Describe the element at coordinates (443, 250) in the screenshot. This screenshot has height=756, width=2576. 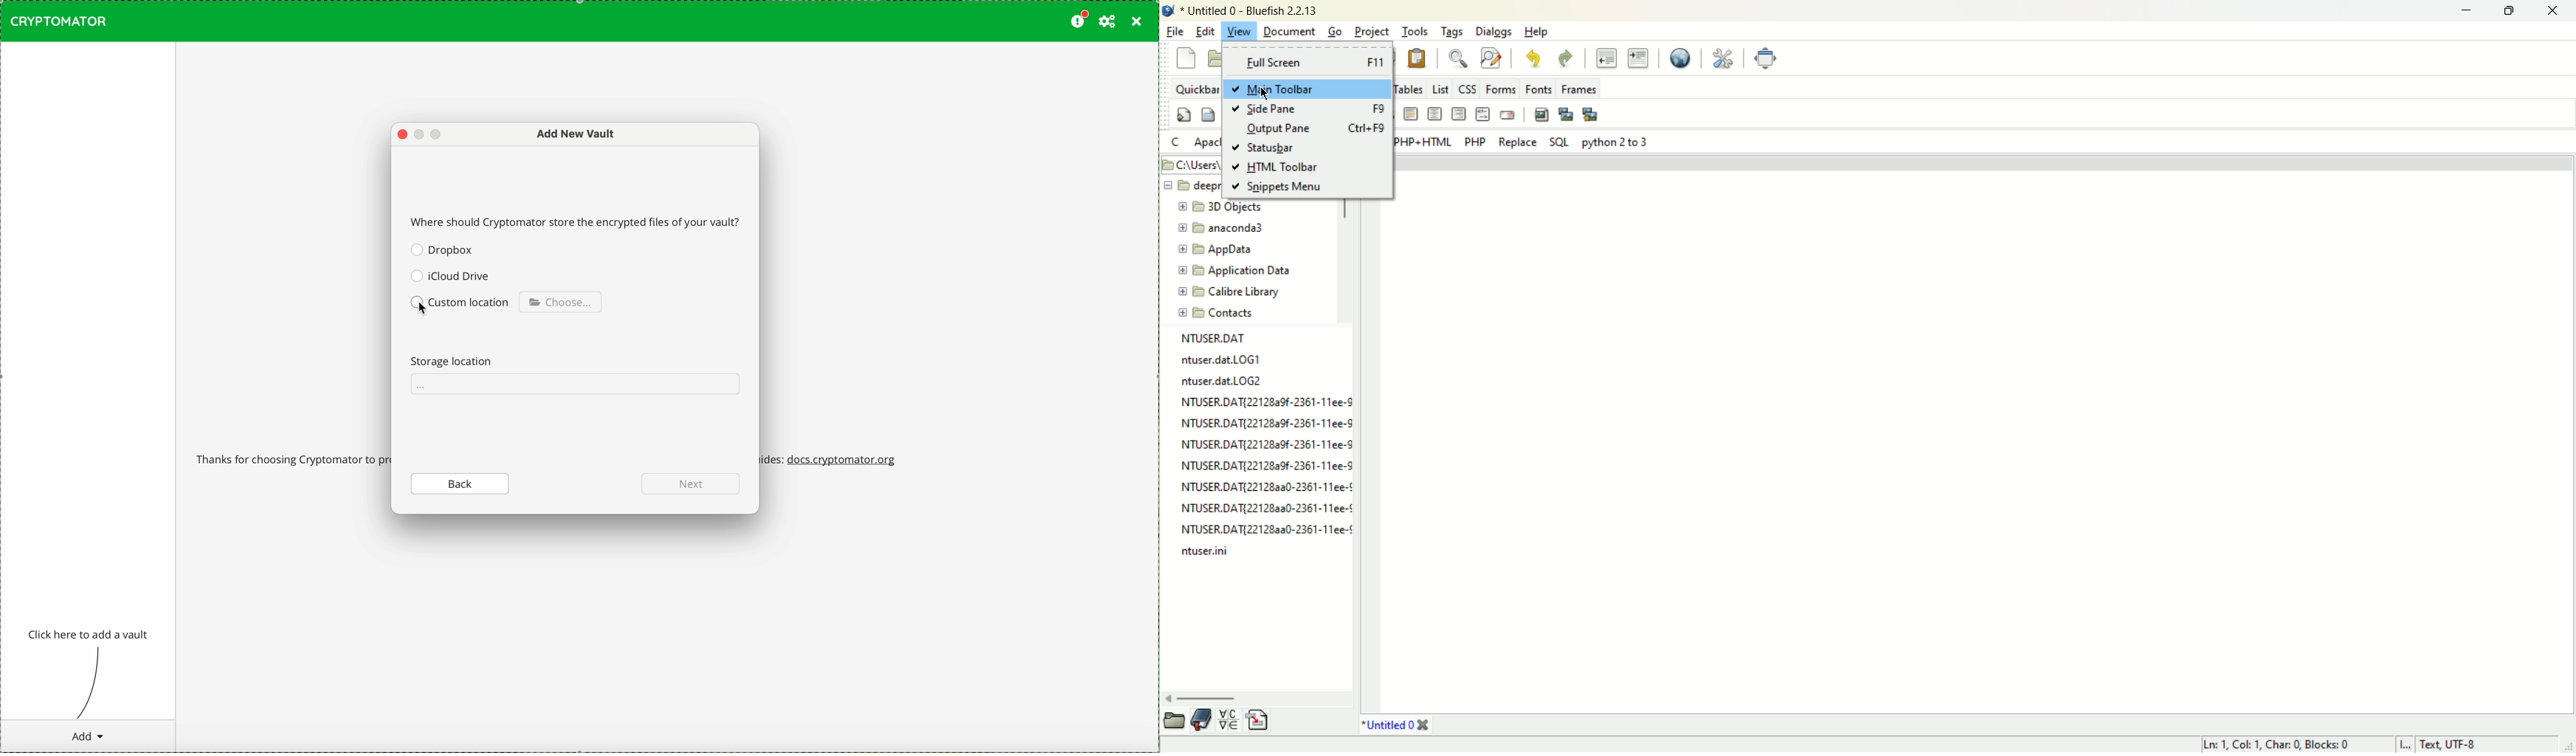
I see `Dropbox` at that location.